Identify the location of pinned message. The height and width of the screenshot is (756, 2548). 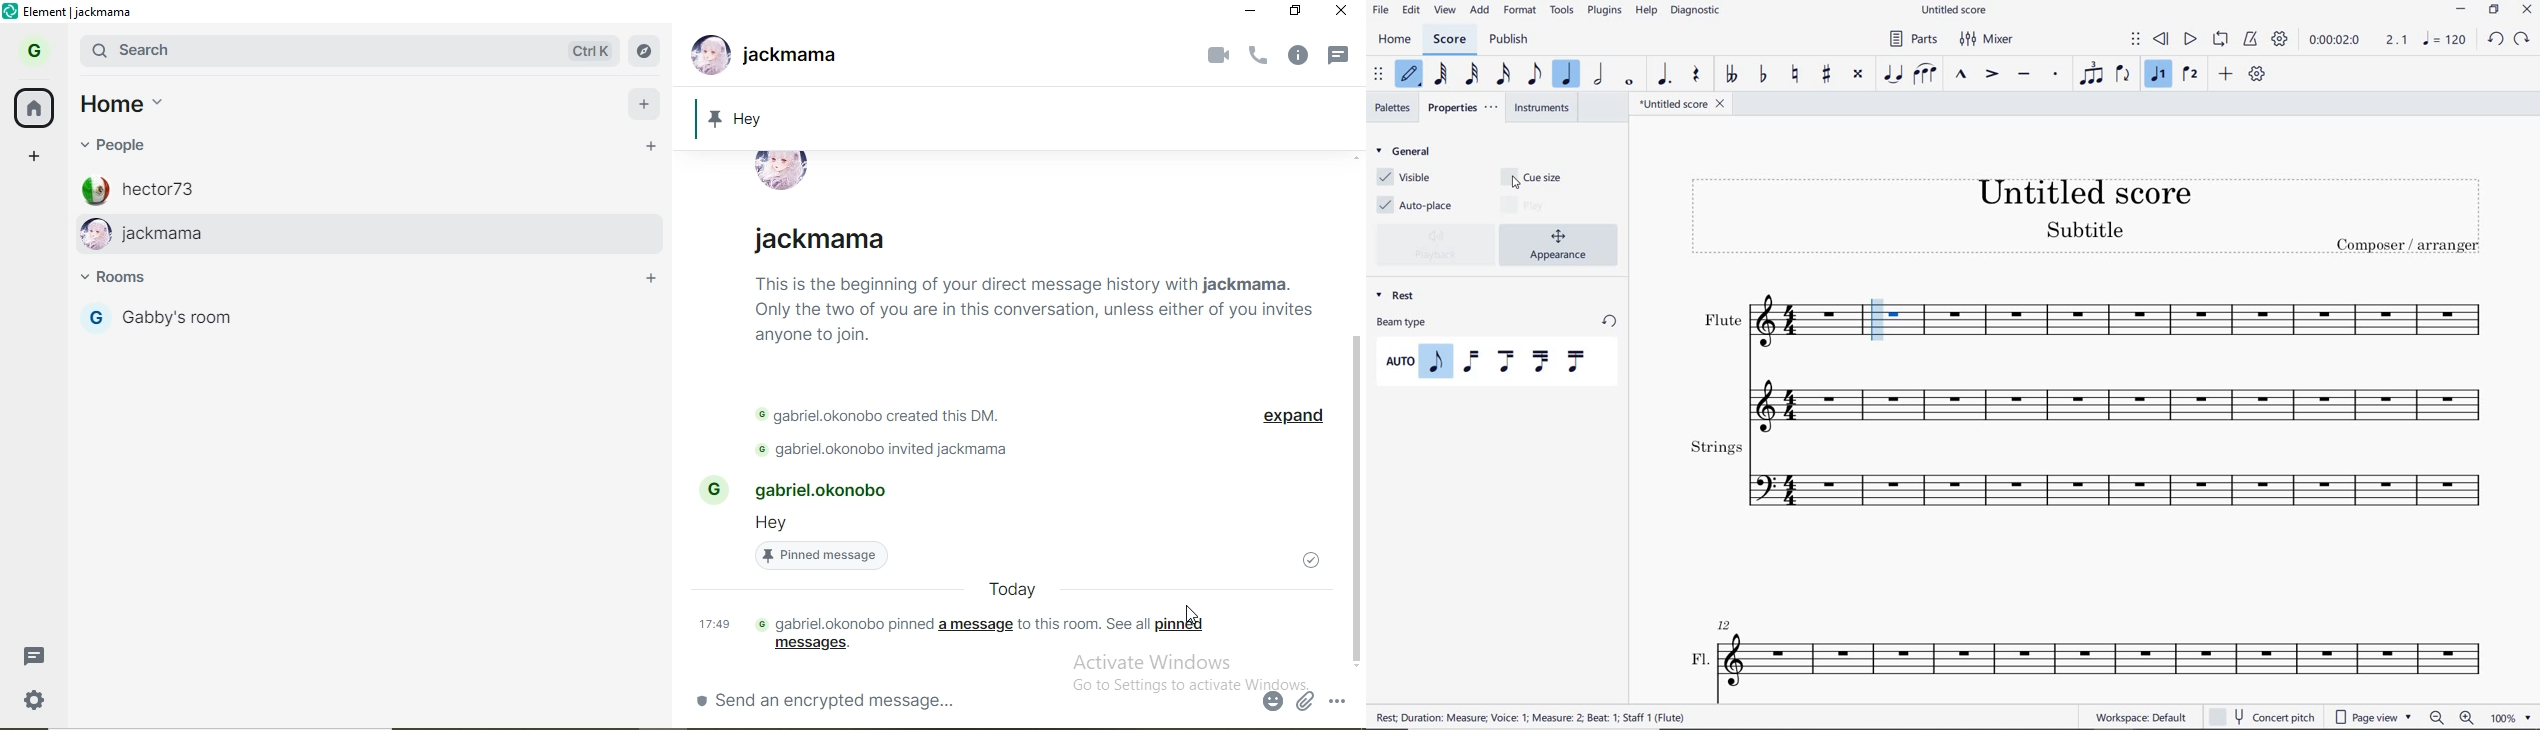
(1026, 116).